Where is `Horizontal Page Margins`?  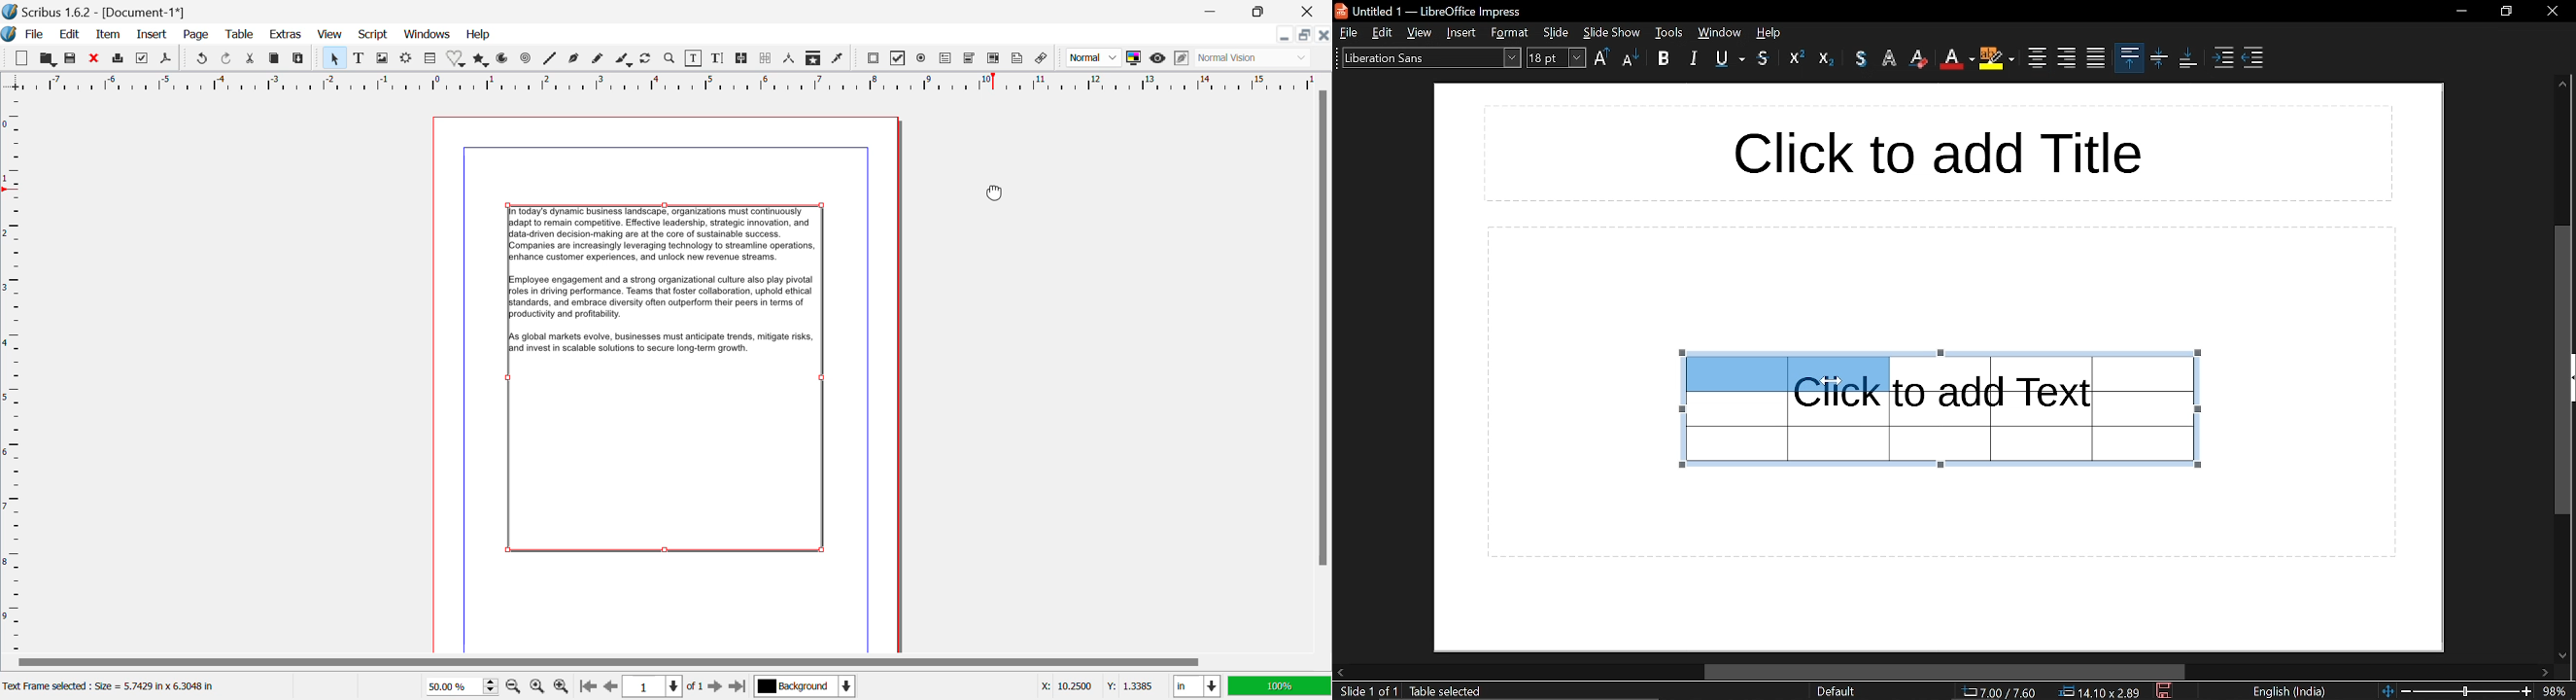
Horizontal Page Margins is located at coordinates (15, 375).